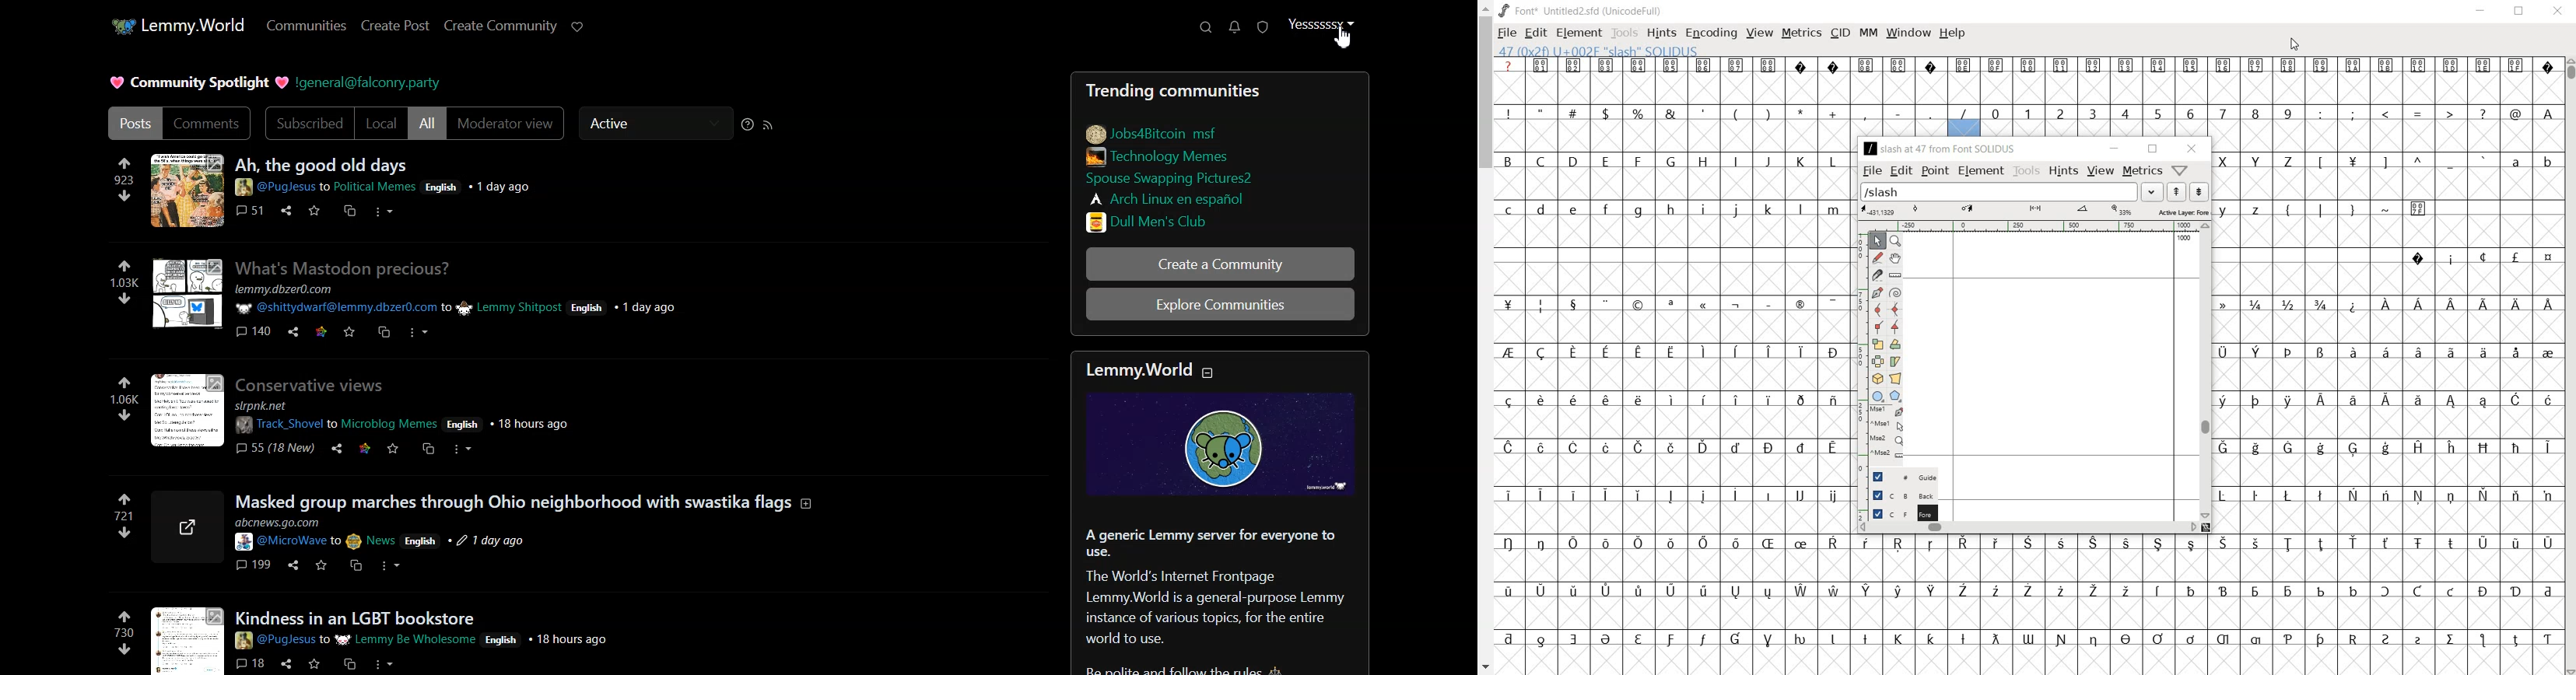 Image resolution: width=2576 pixels, height=700 pixels. What do you see at coordinates (124, 383) in the screenshot?
I see `upvote` at bounding box center [124, 383].